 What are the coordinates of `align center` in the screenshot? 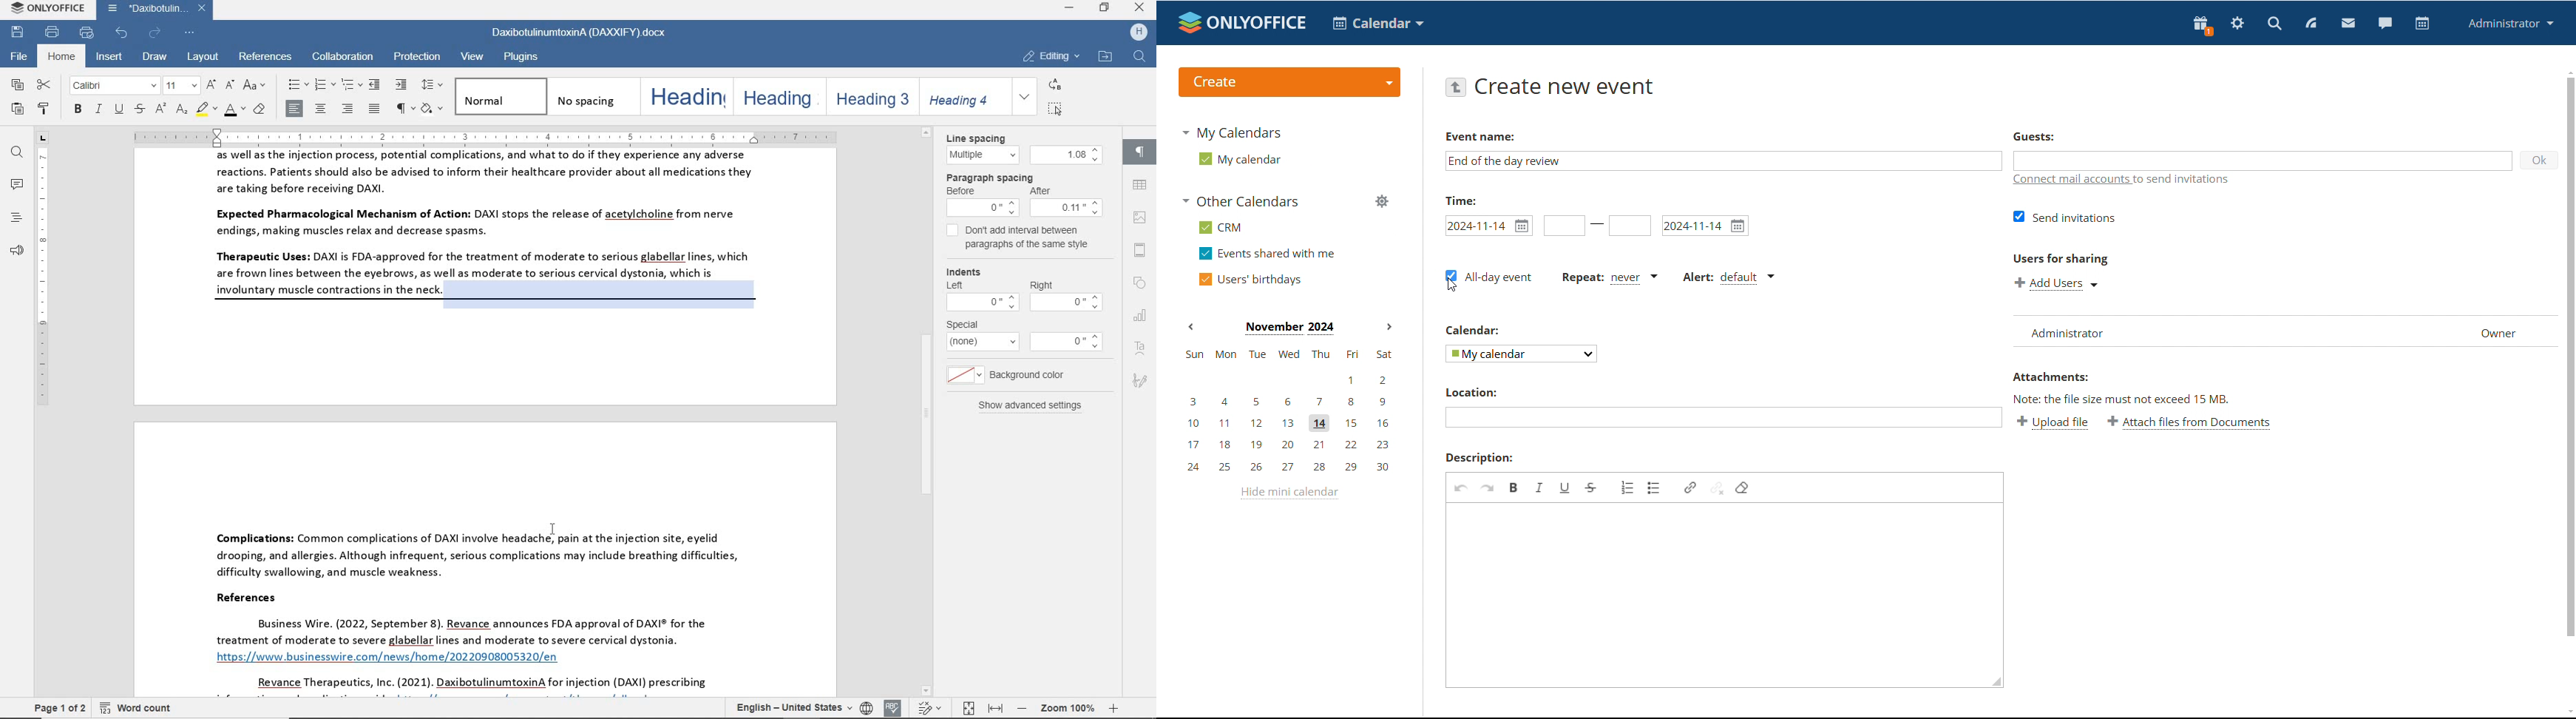 It's located at (321, 108).